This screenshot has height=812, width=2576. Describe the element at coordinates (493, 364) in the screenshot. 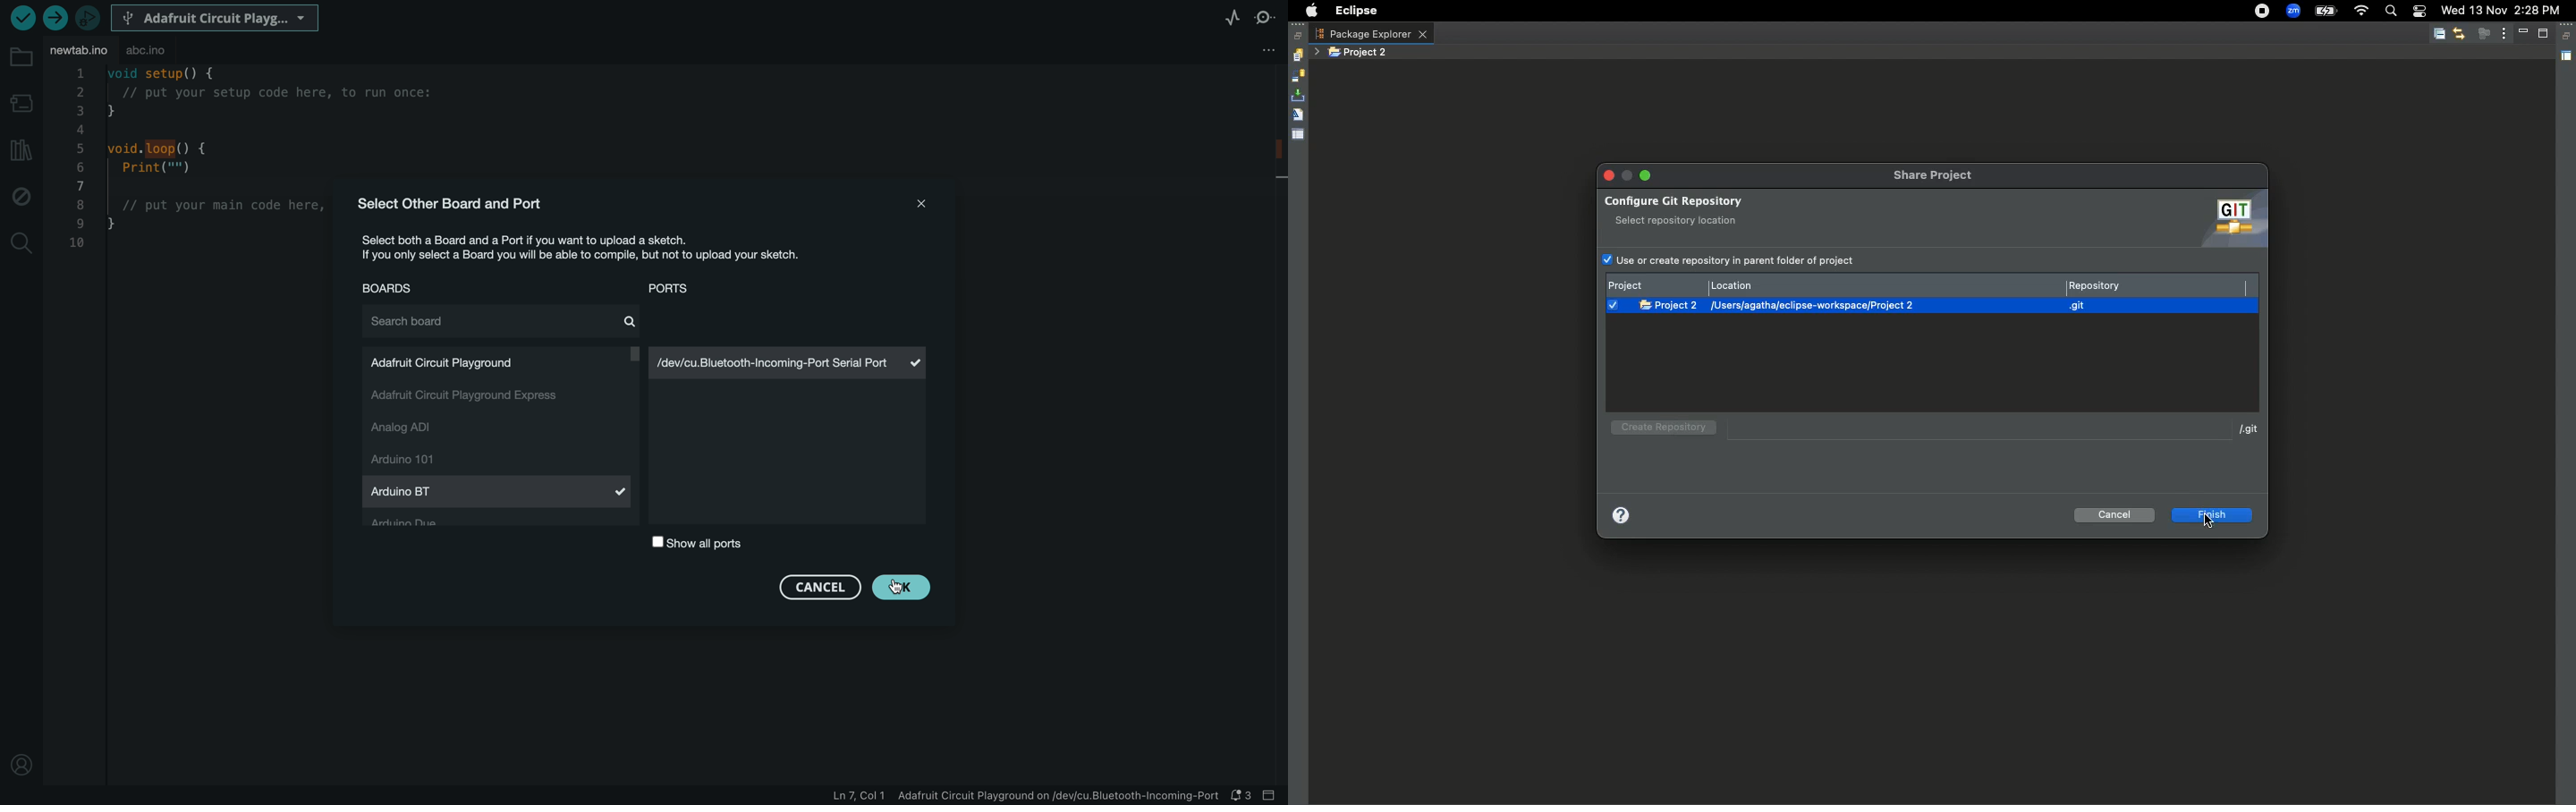

I see `adafruit circut` at that location.